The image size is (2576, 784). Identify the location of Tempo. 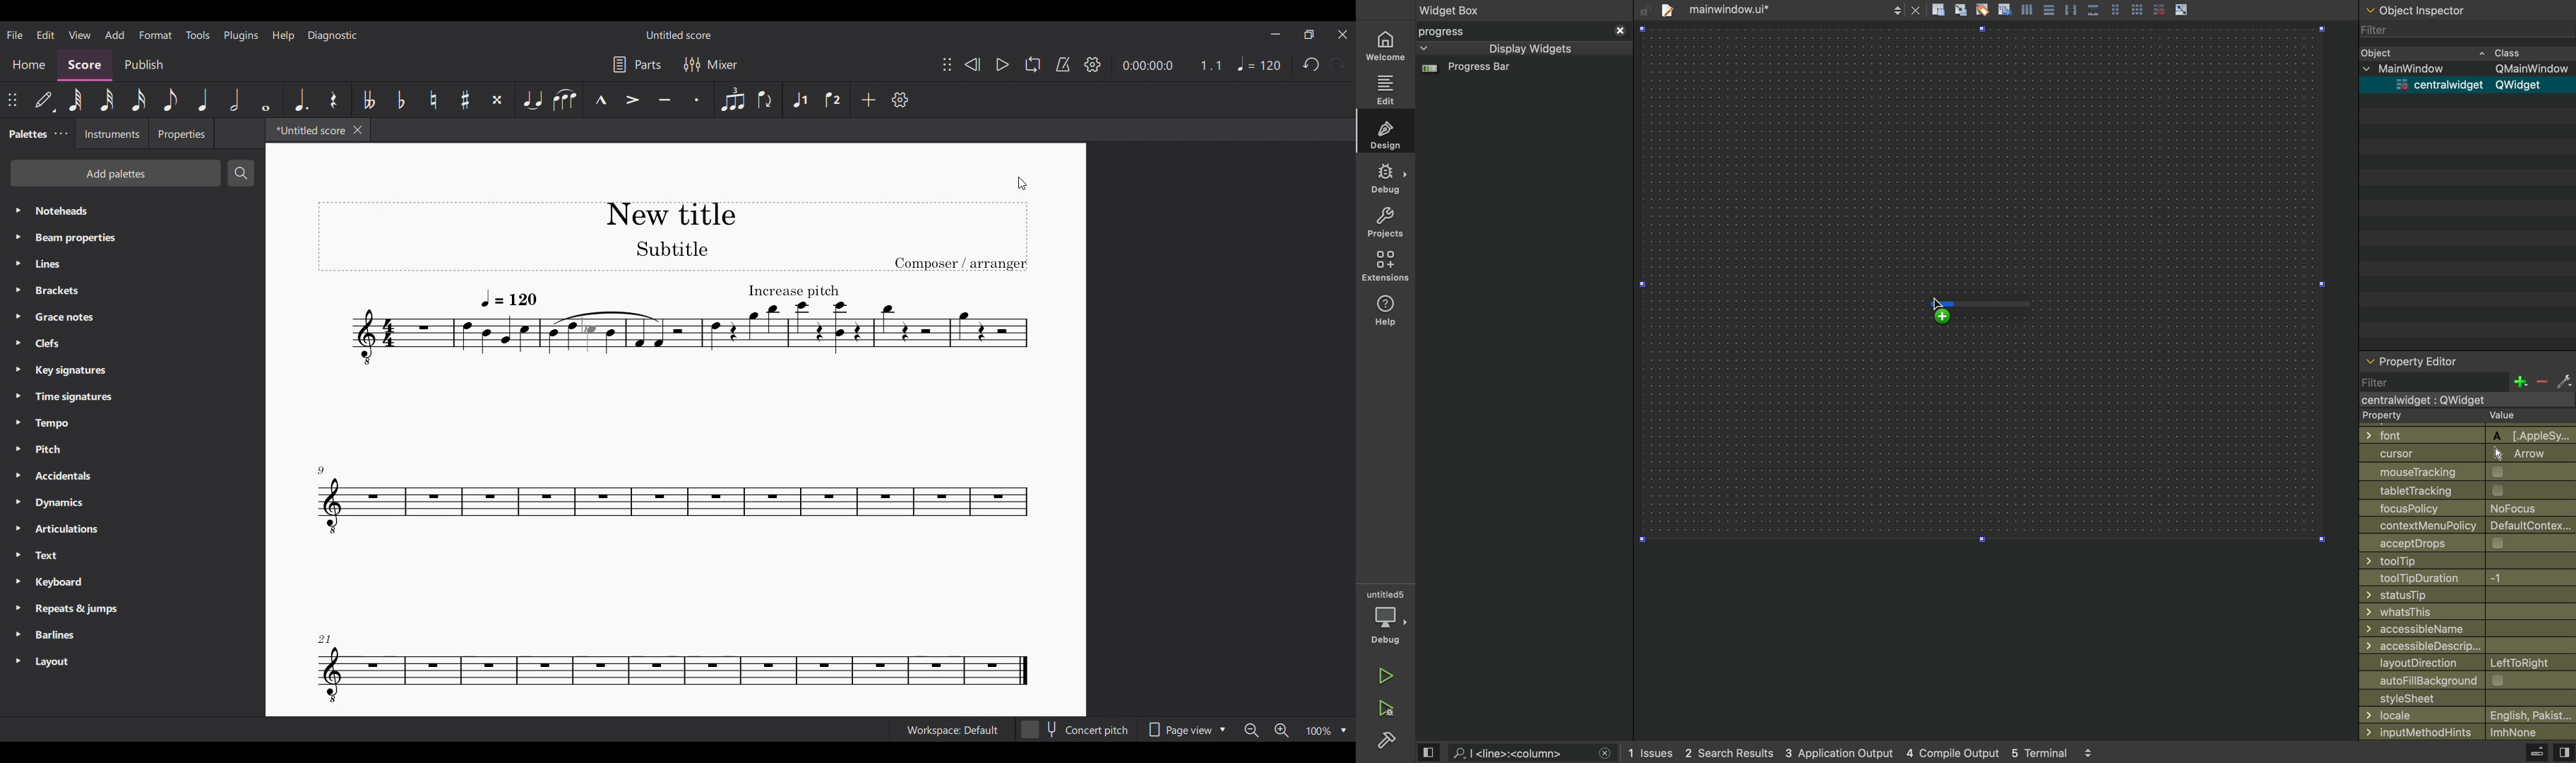
(132, 423).